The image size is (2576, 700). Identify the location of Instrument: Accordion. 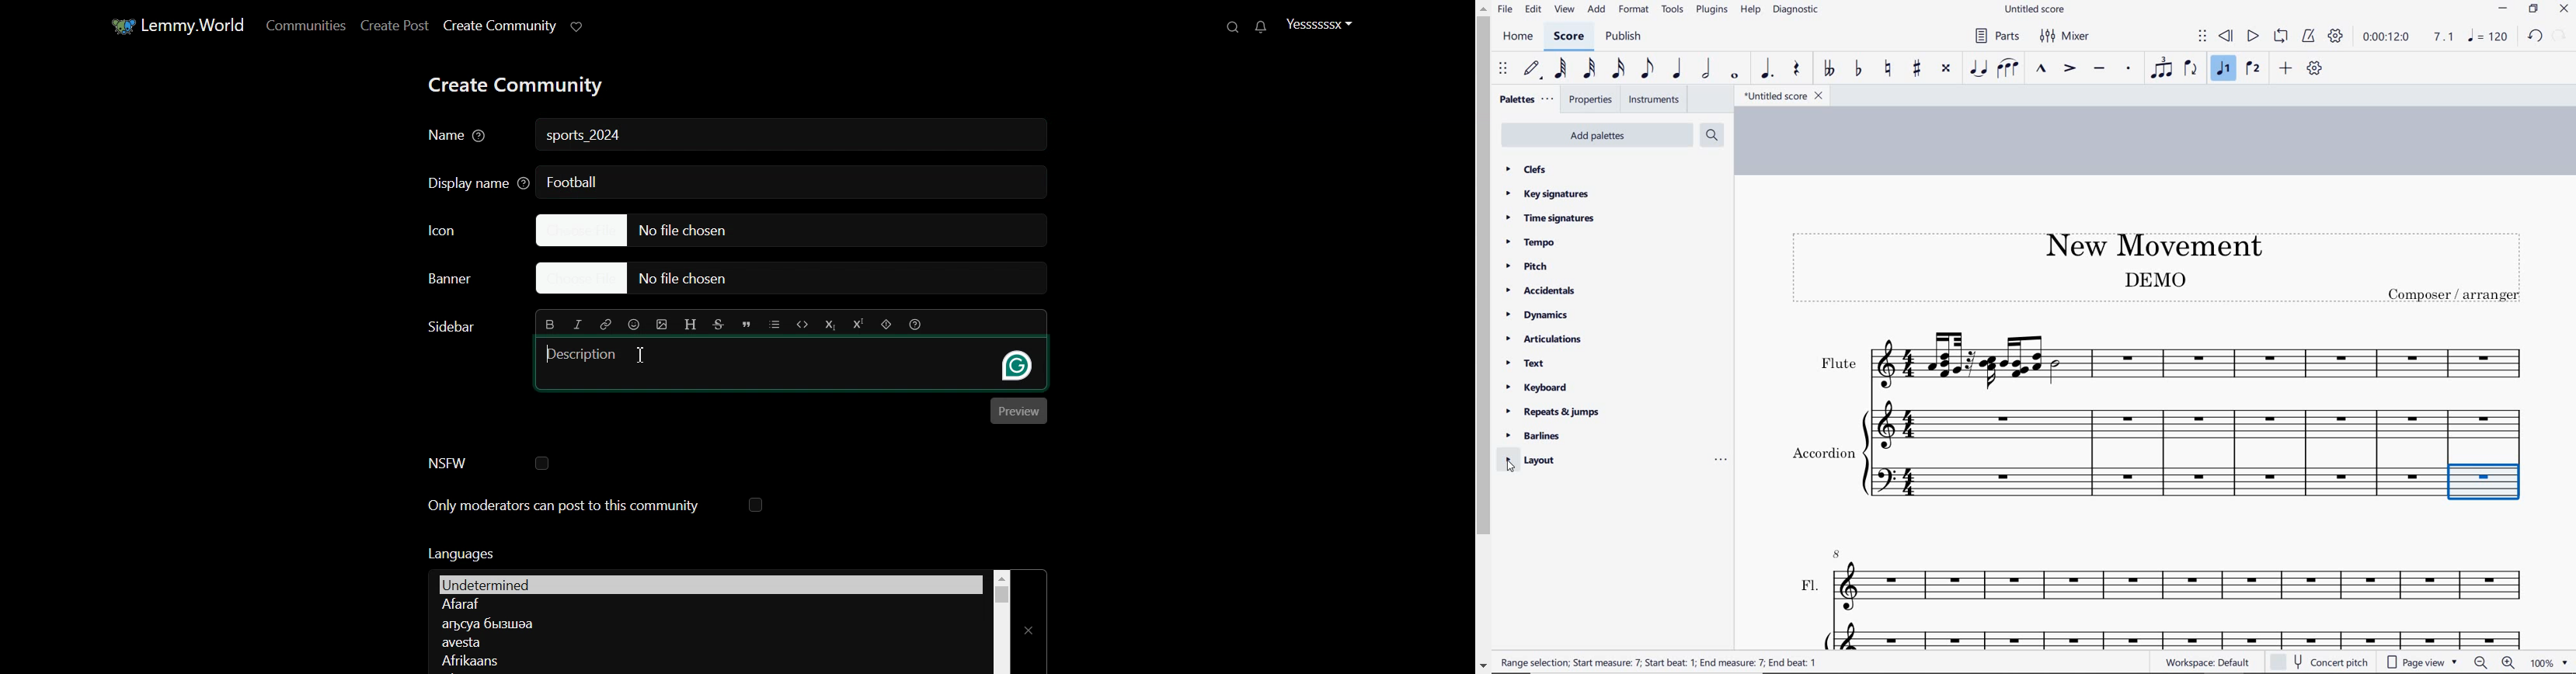
(2200, 453).